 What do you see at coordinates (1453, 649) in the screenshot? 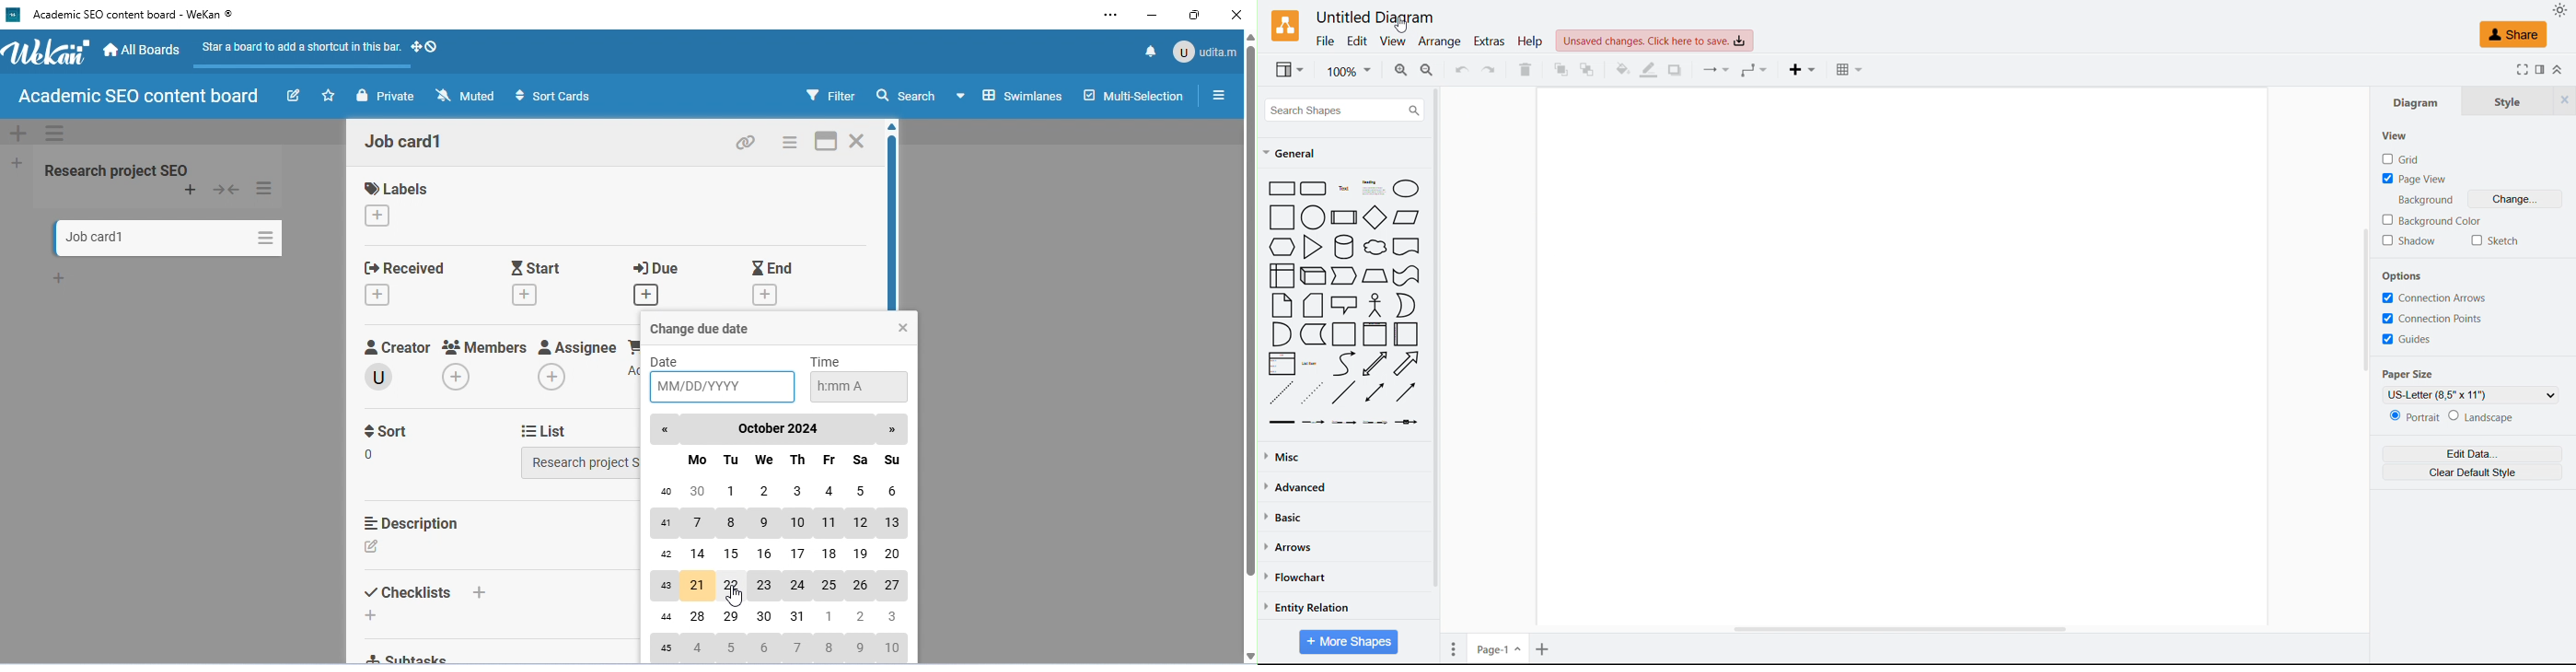
I see `Page option ` at bounding box center [1453, 649].